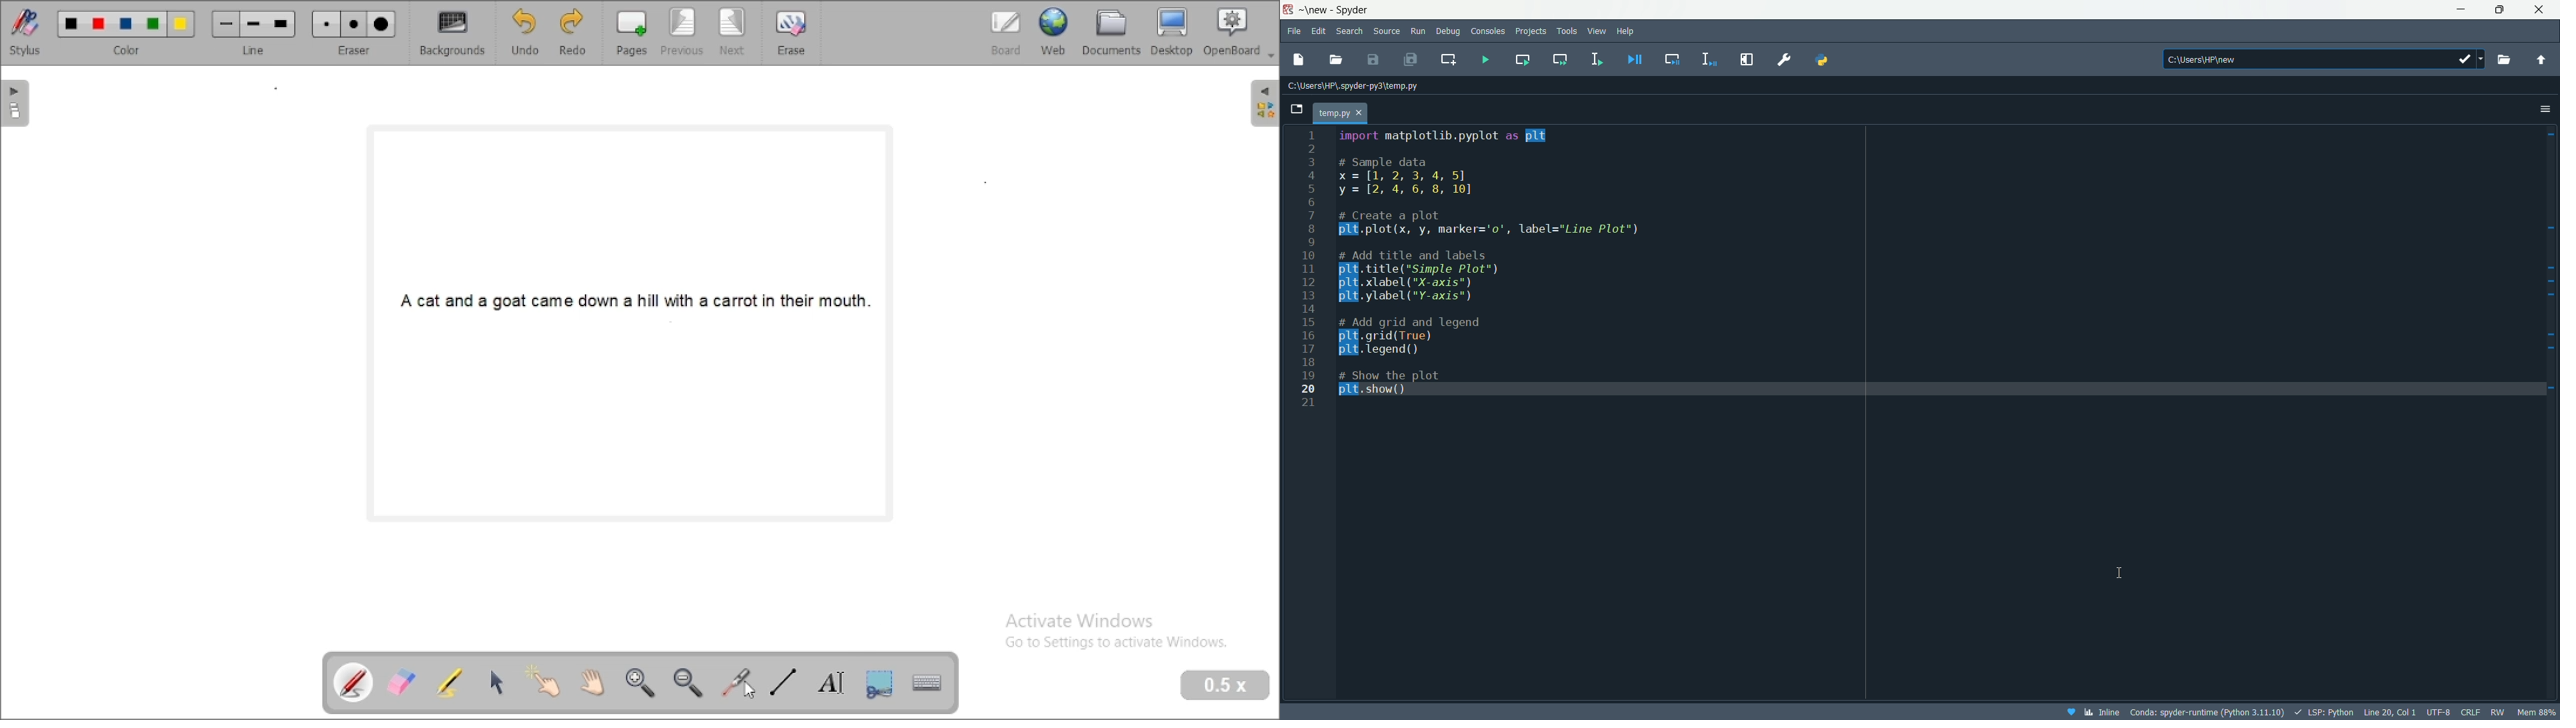 Image resolution: width=2576 pixels, height=728 pixels. What do you see at coordinates (1373, 59) in the screenshot?
I see `save file` at bounding box center [1373, 59].